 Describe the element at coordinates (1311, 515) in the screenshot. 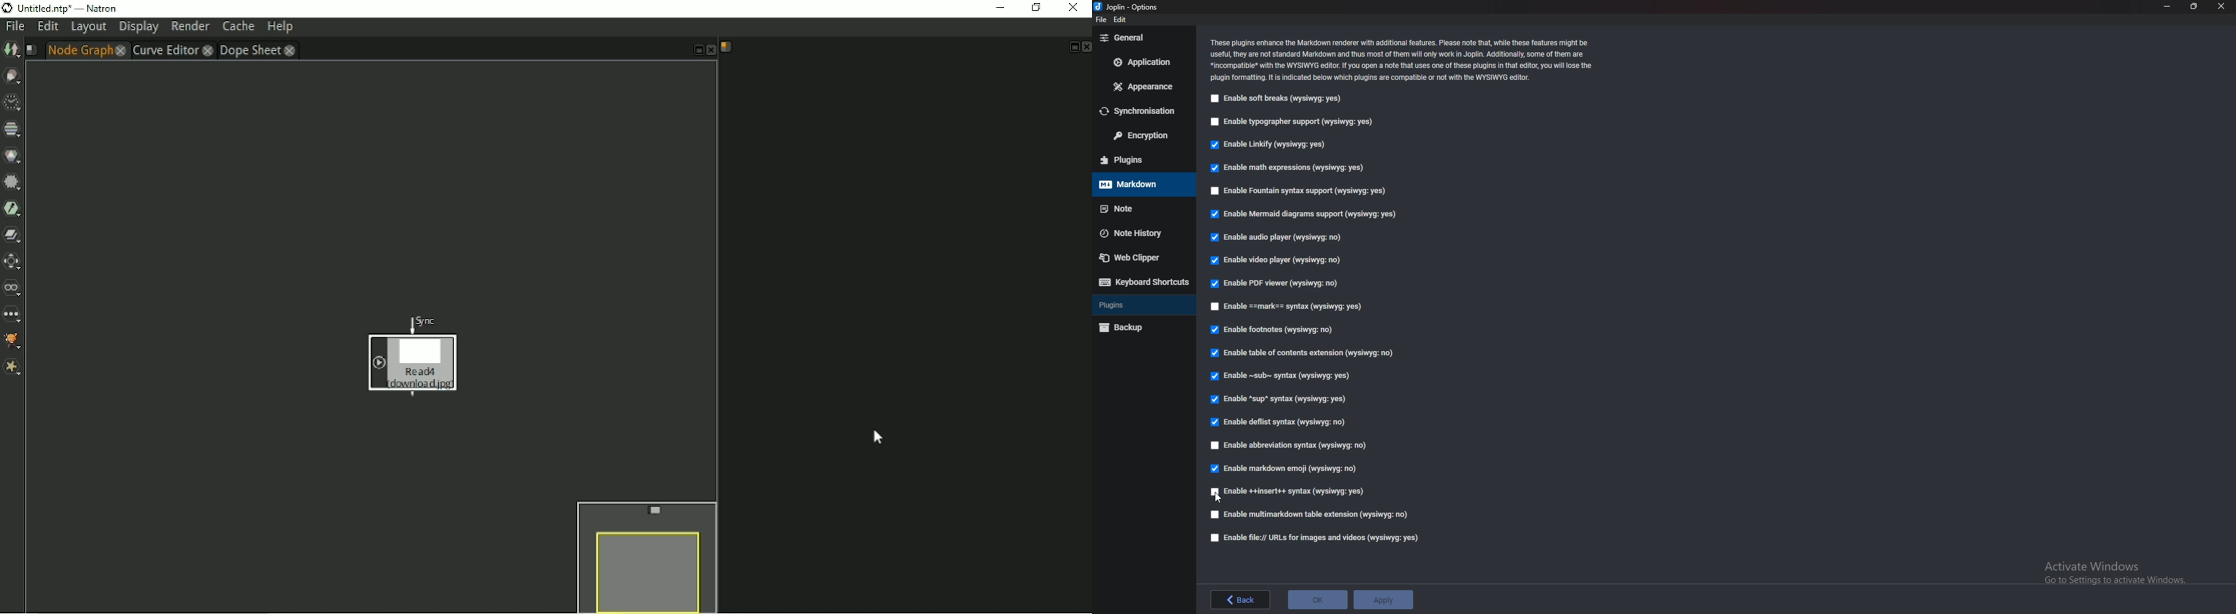

I see `enable multimarkdown table extension` at that location.